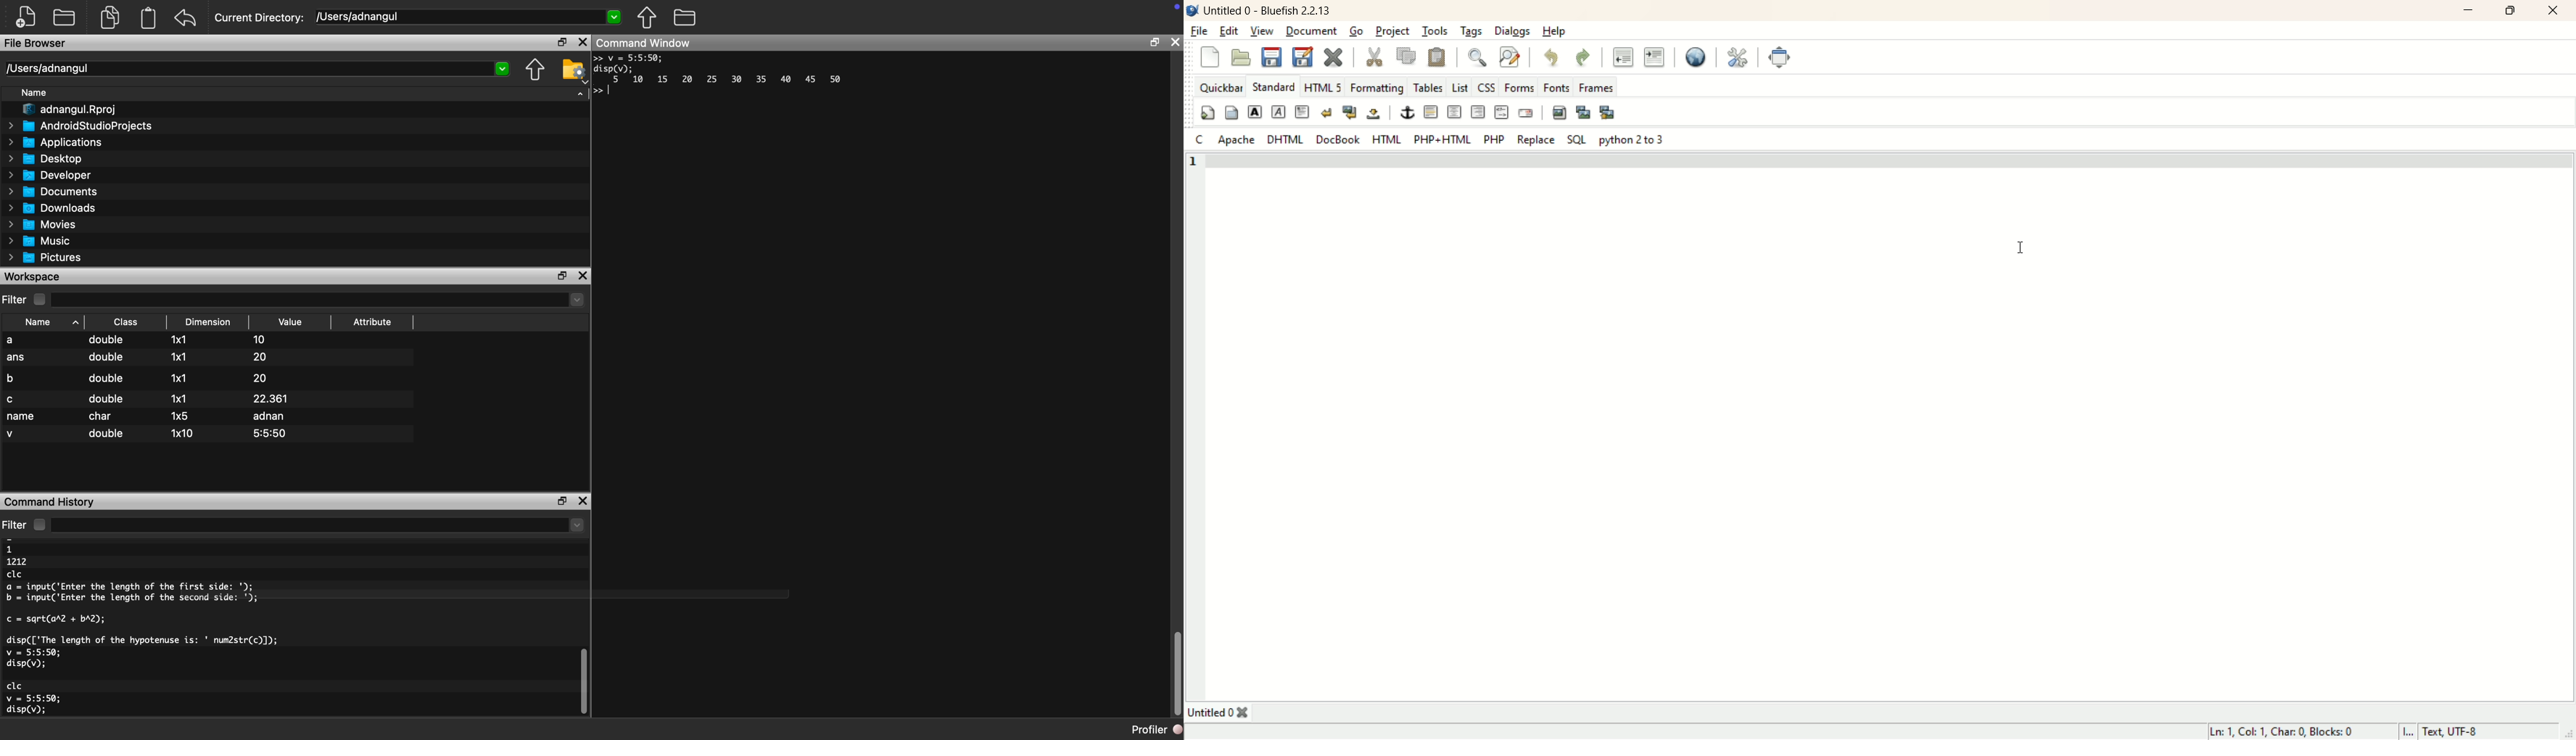 Image resolution: width=2576 pixels, height=756 pixels. I want to click on maximize, so click(562, 42).